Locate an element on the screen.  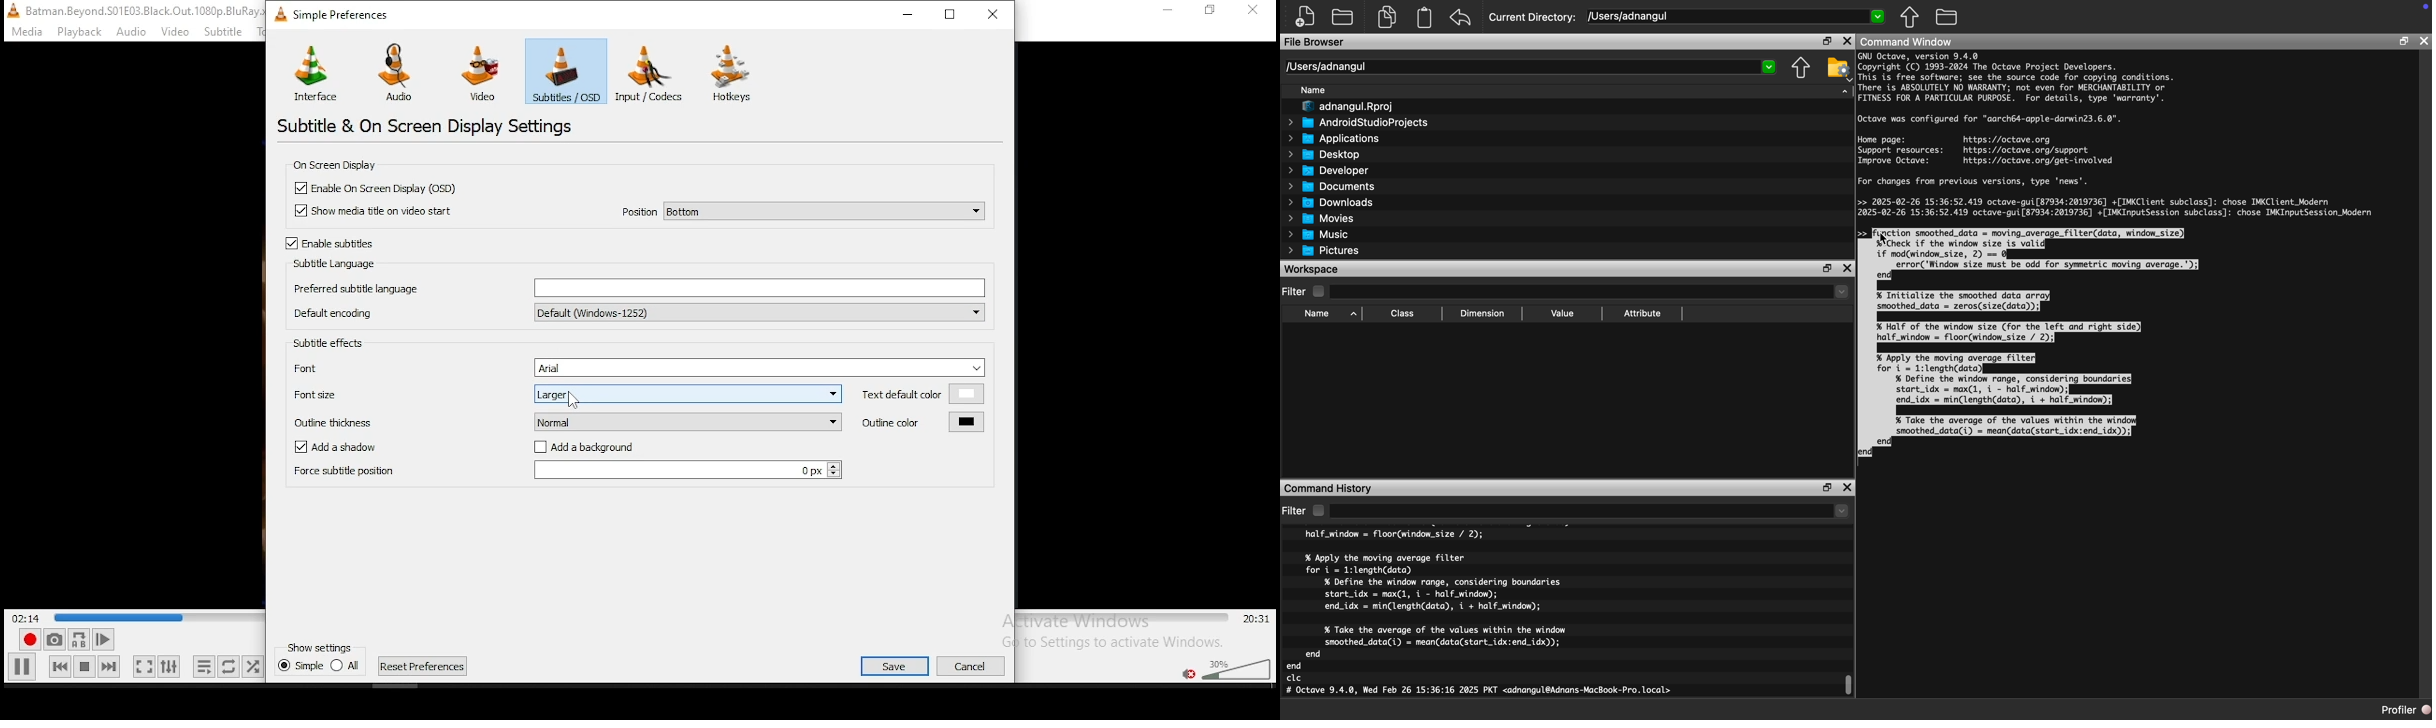
maximize is located at coordinates (952, 13).